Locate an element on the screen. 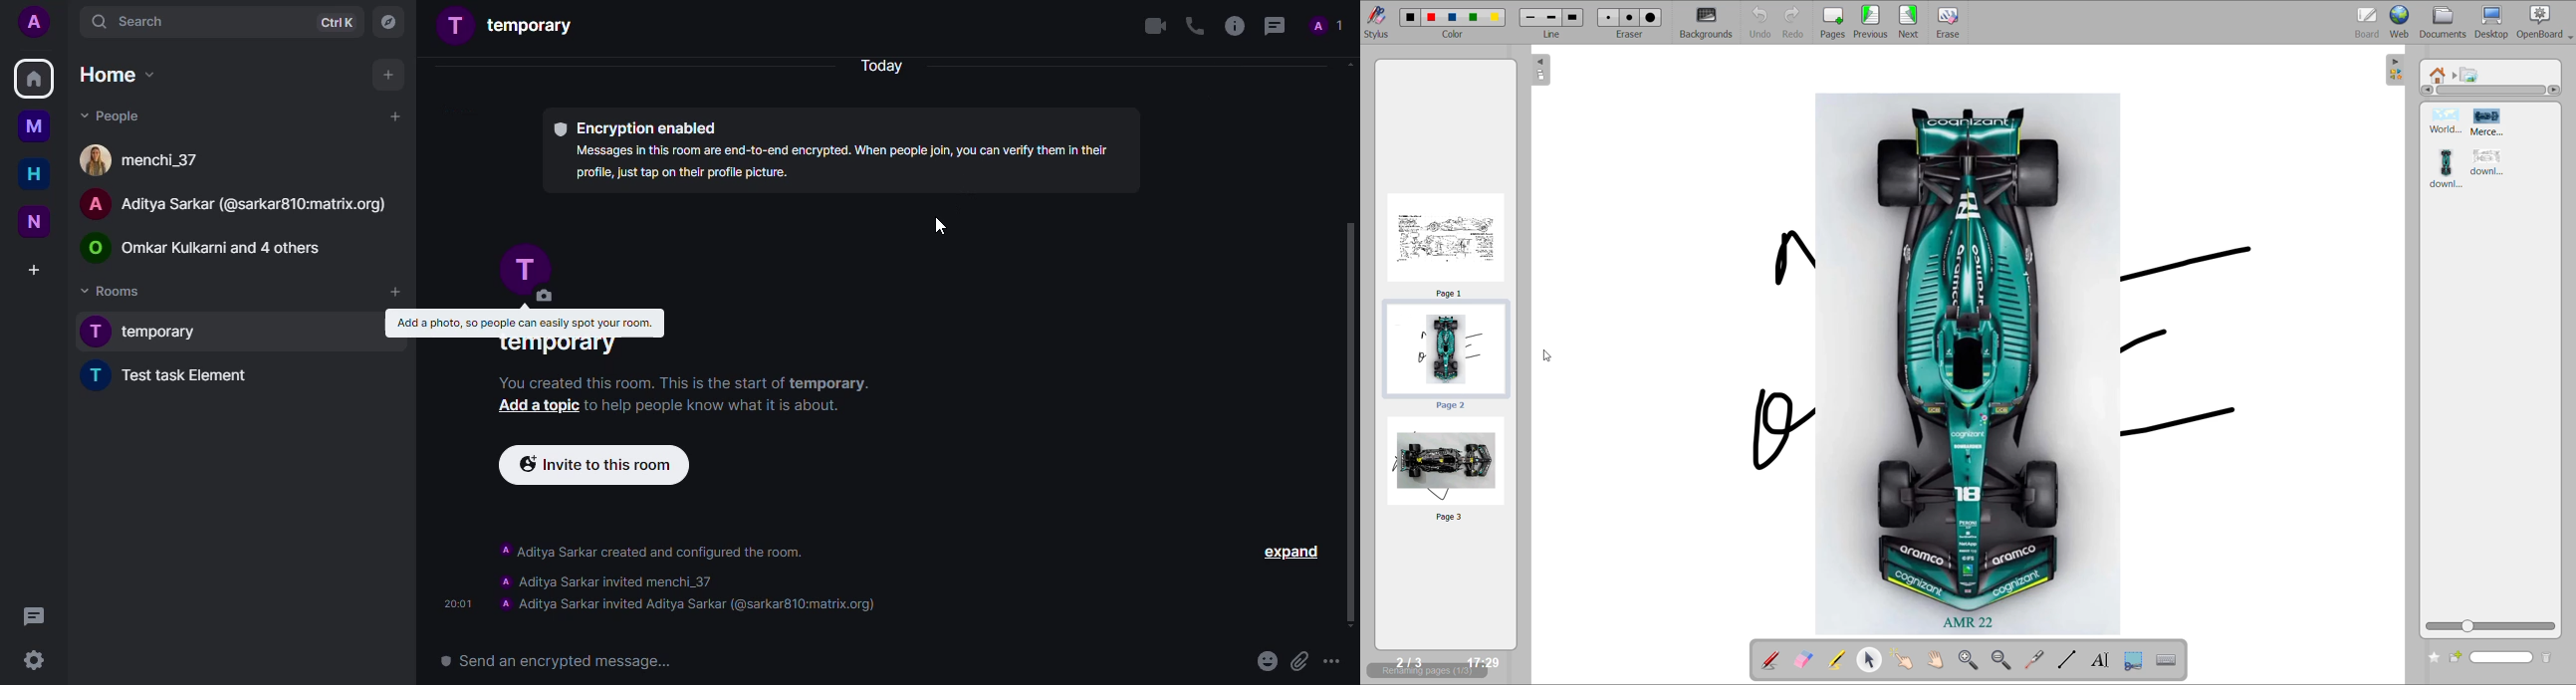 The image size is (2576, 700). more is located at coordinates (1340, 661).